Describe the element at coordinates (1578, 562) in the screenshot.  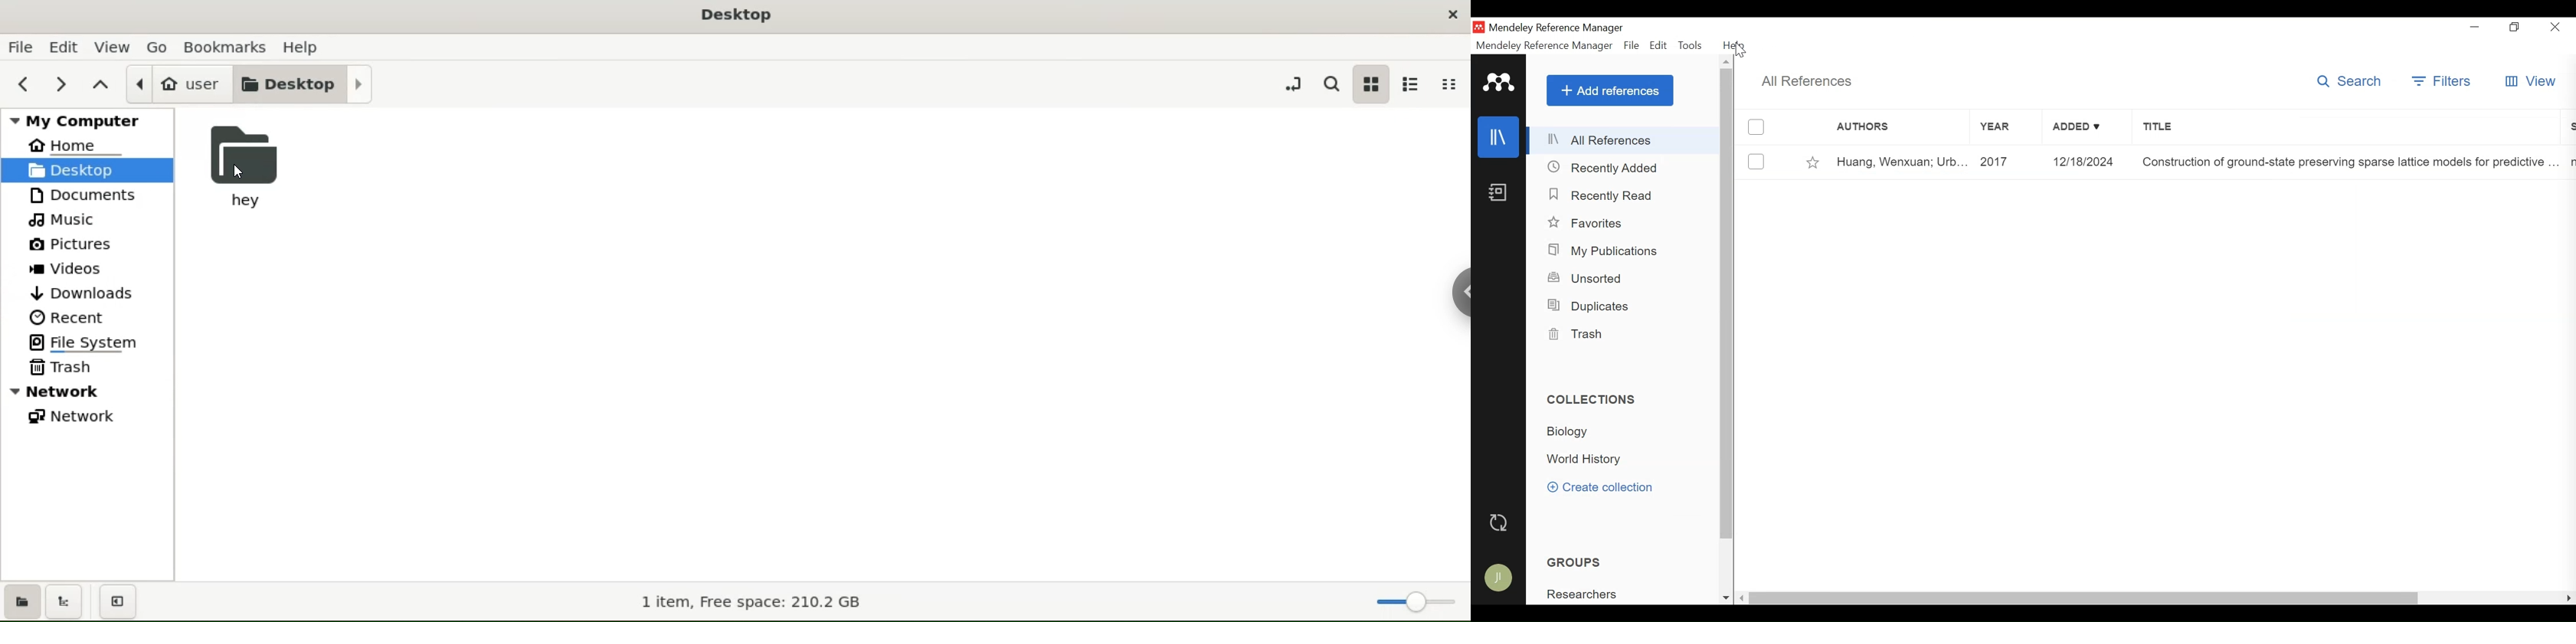
I see `Group` at that location.